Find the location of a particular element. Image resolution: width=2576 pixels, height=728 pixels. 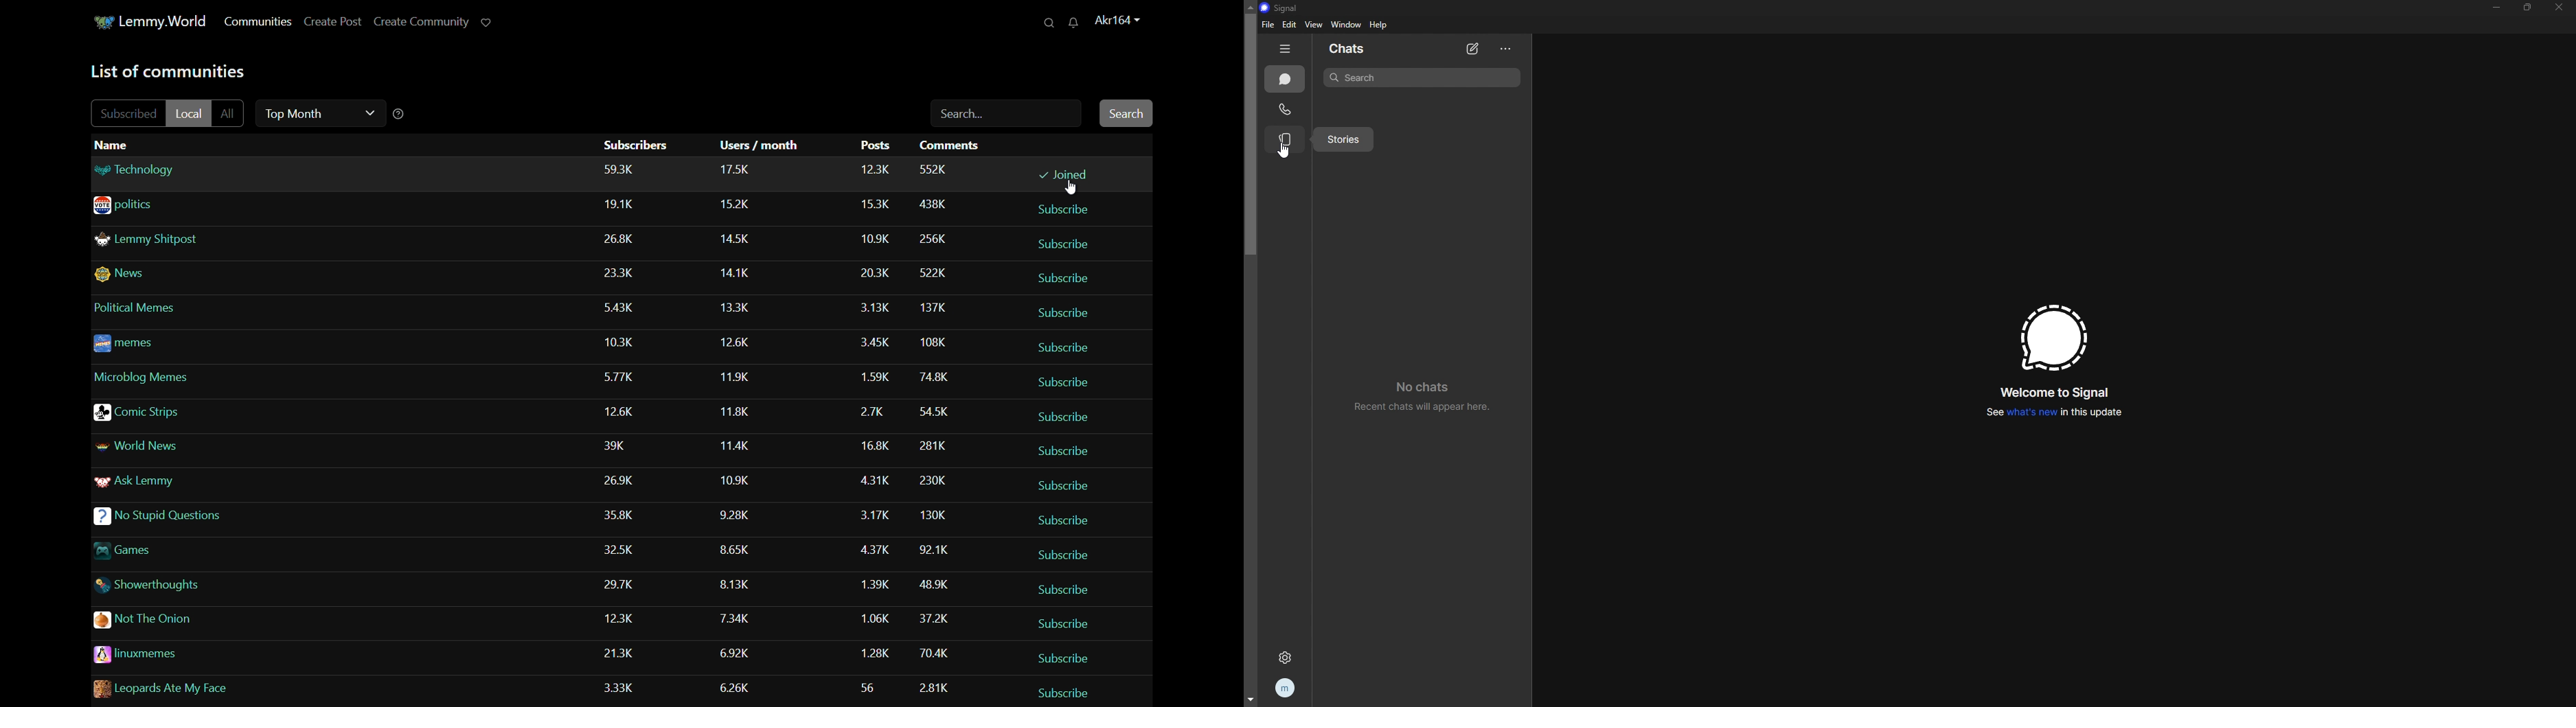

subscribe/unsubscribe is located at coordinates (1059, 276).